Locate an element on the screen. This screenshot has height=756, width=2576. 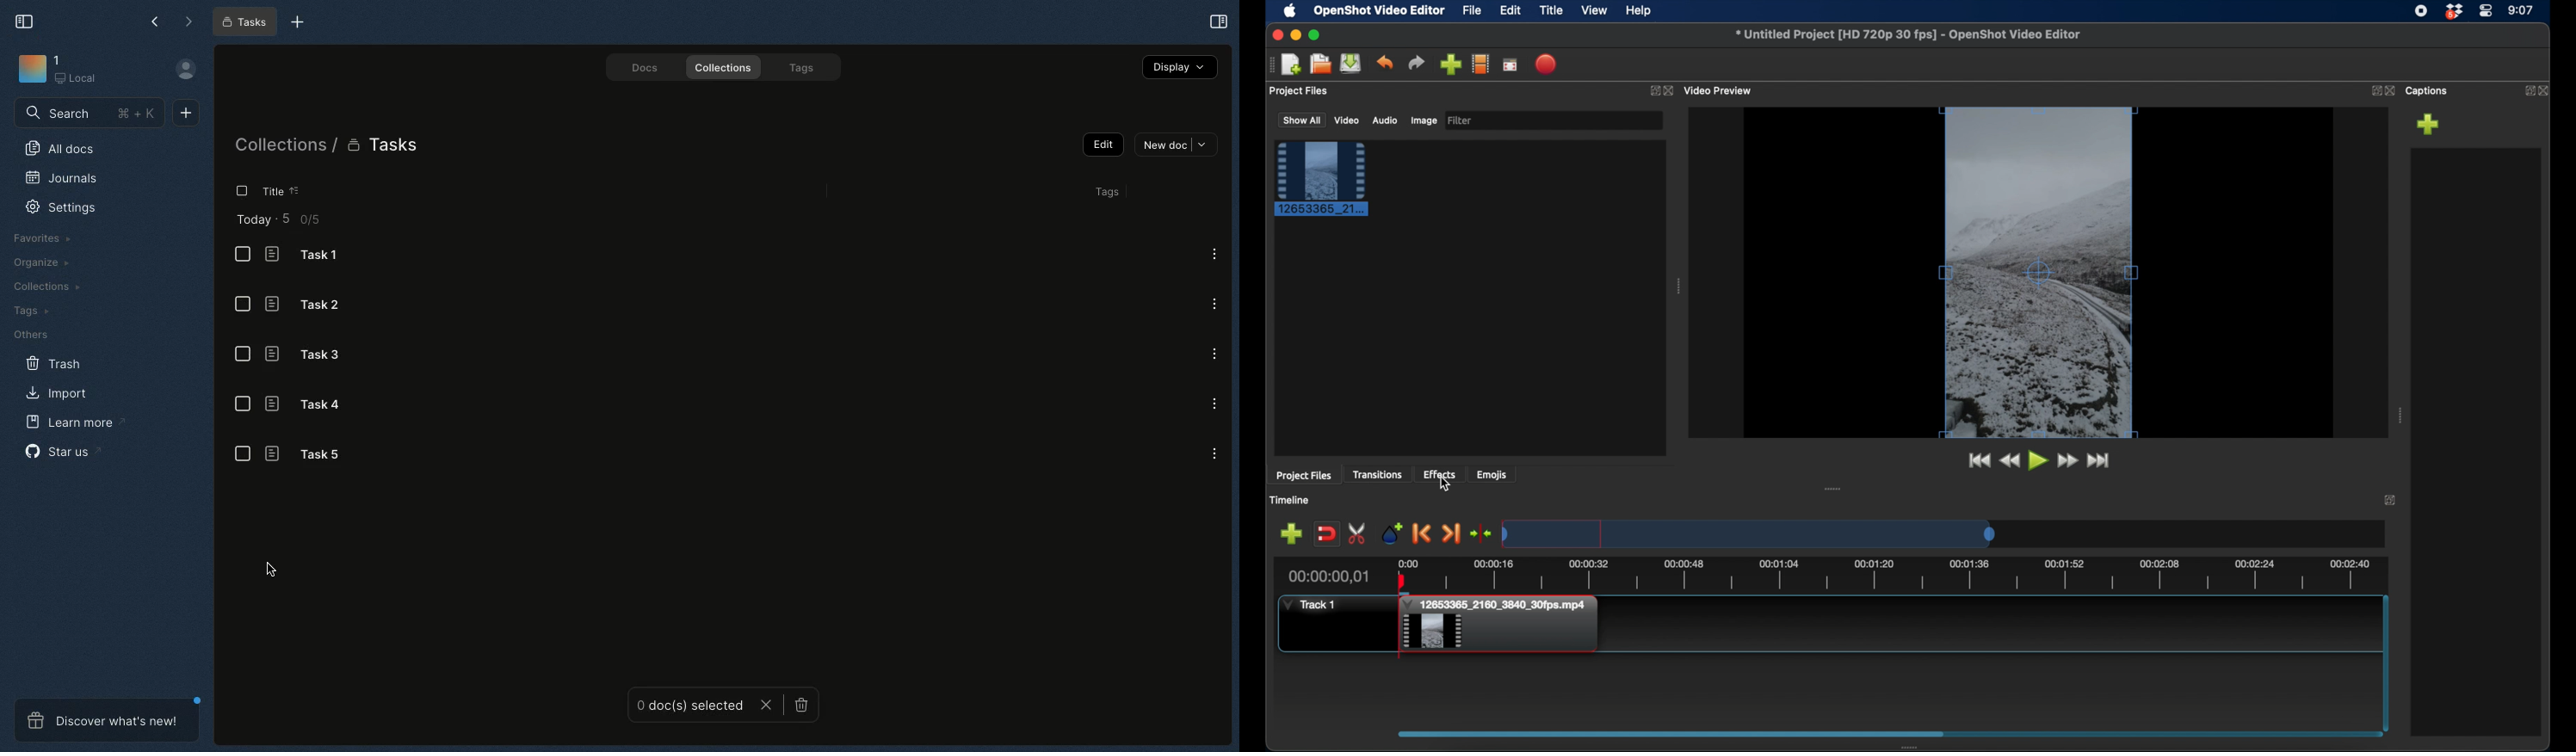
video is located at coordinates (1347, 120).